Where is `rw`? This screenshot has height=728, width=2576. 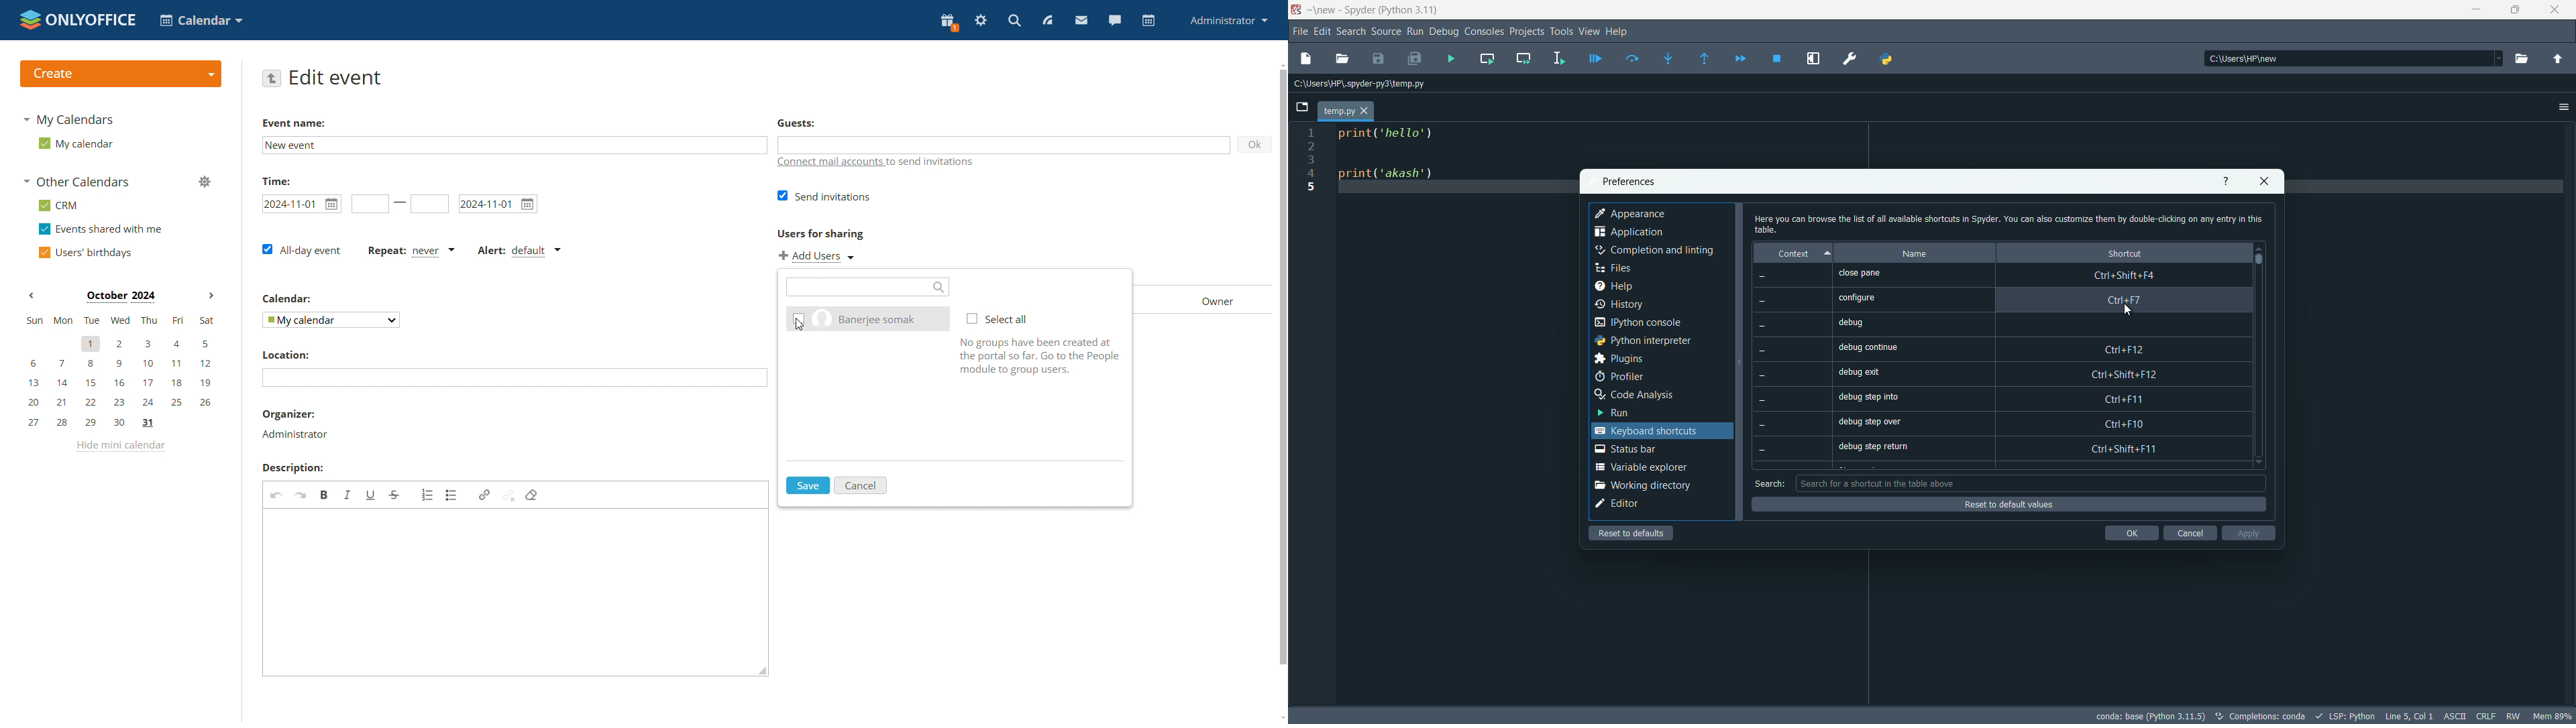
rw is located at coordinates (2515, 716).